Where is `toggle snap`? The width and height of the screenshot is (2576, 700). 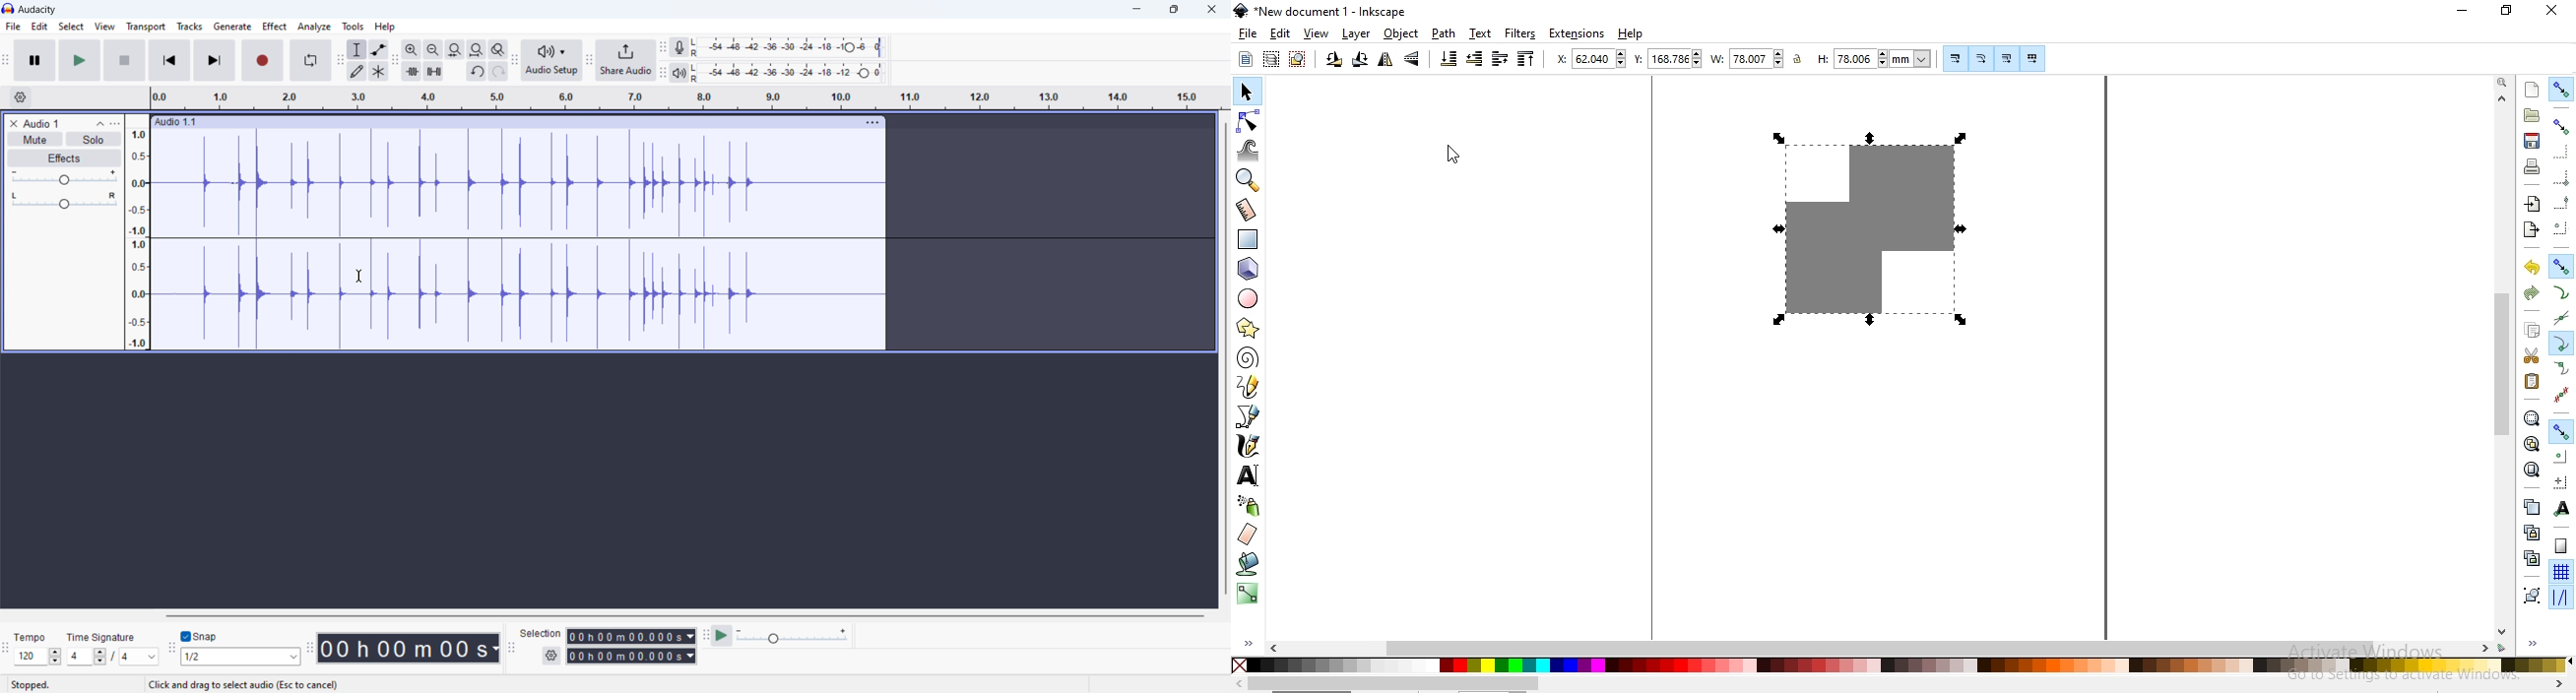
toggle snap is located at coordinates (199, 636).